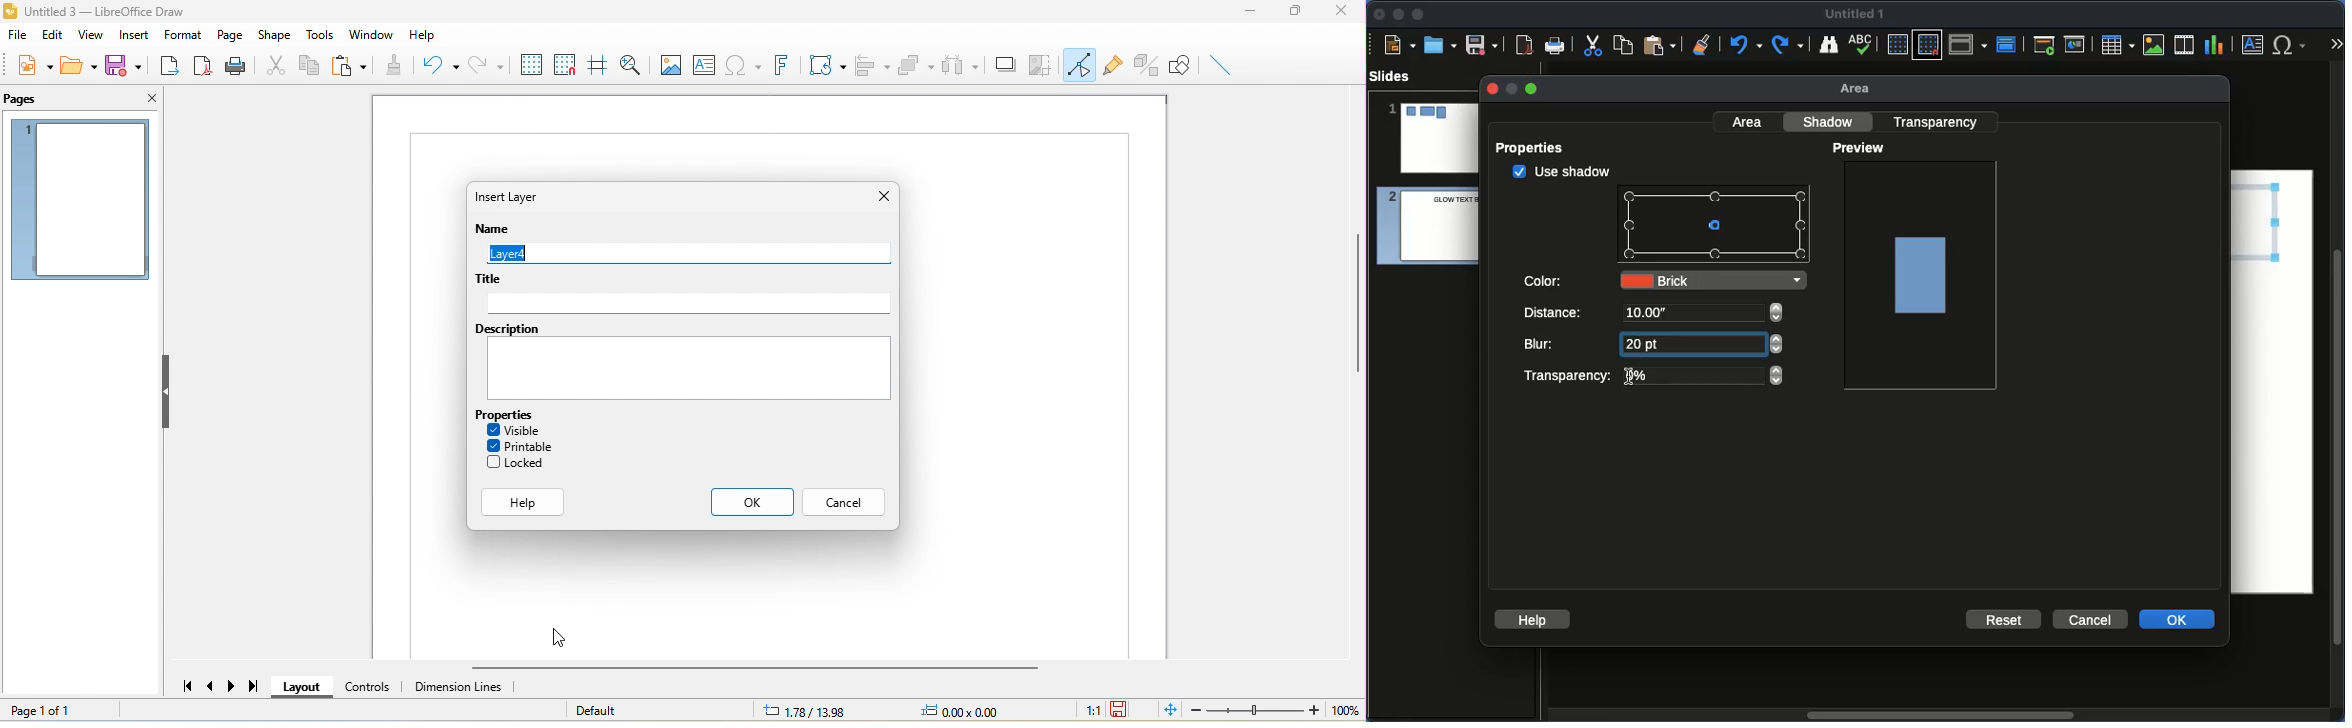  Describe the element at coordinates (1930, 44) in the screenshot. I see `Snap to grid` at that location.